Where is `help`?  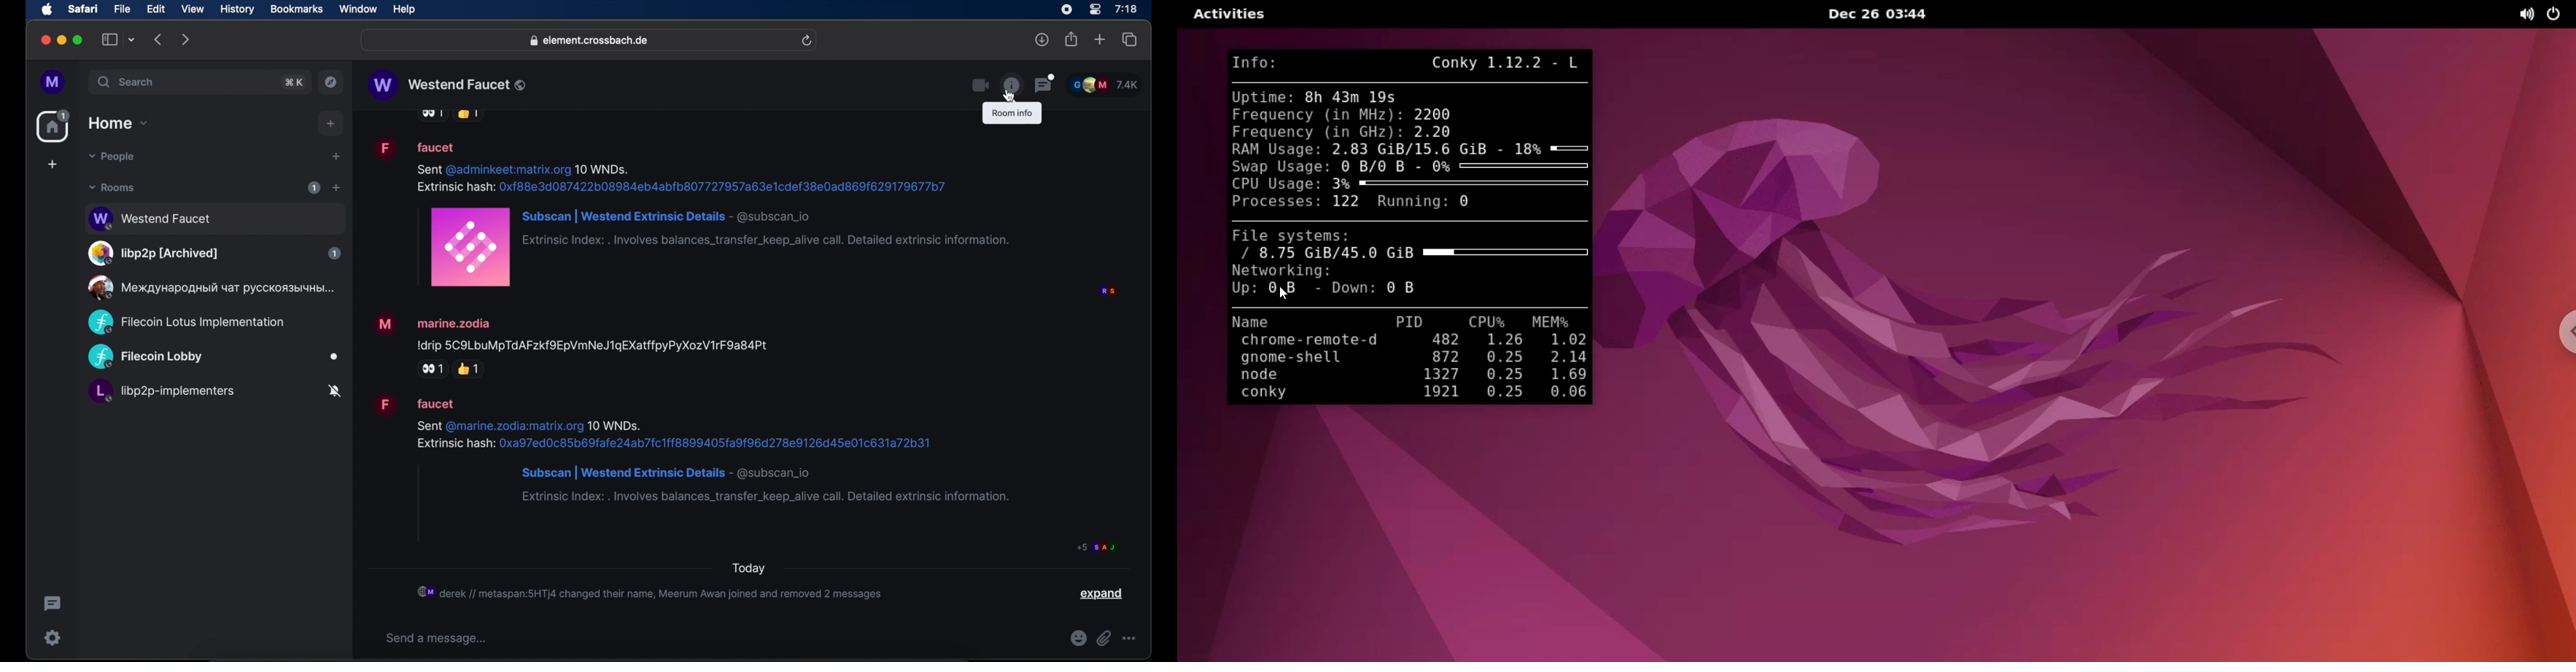 help is located at coordinates (404, 10).